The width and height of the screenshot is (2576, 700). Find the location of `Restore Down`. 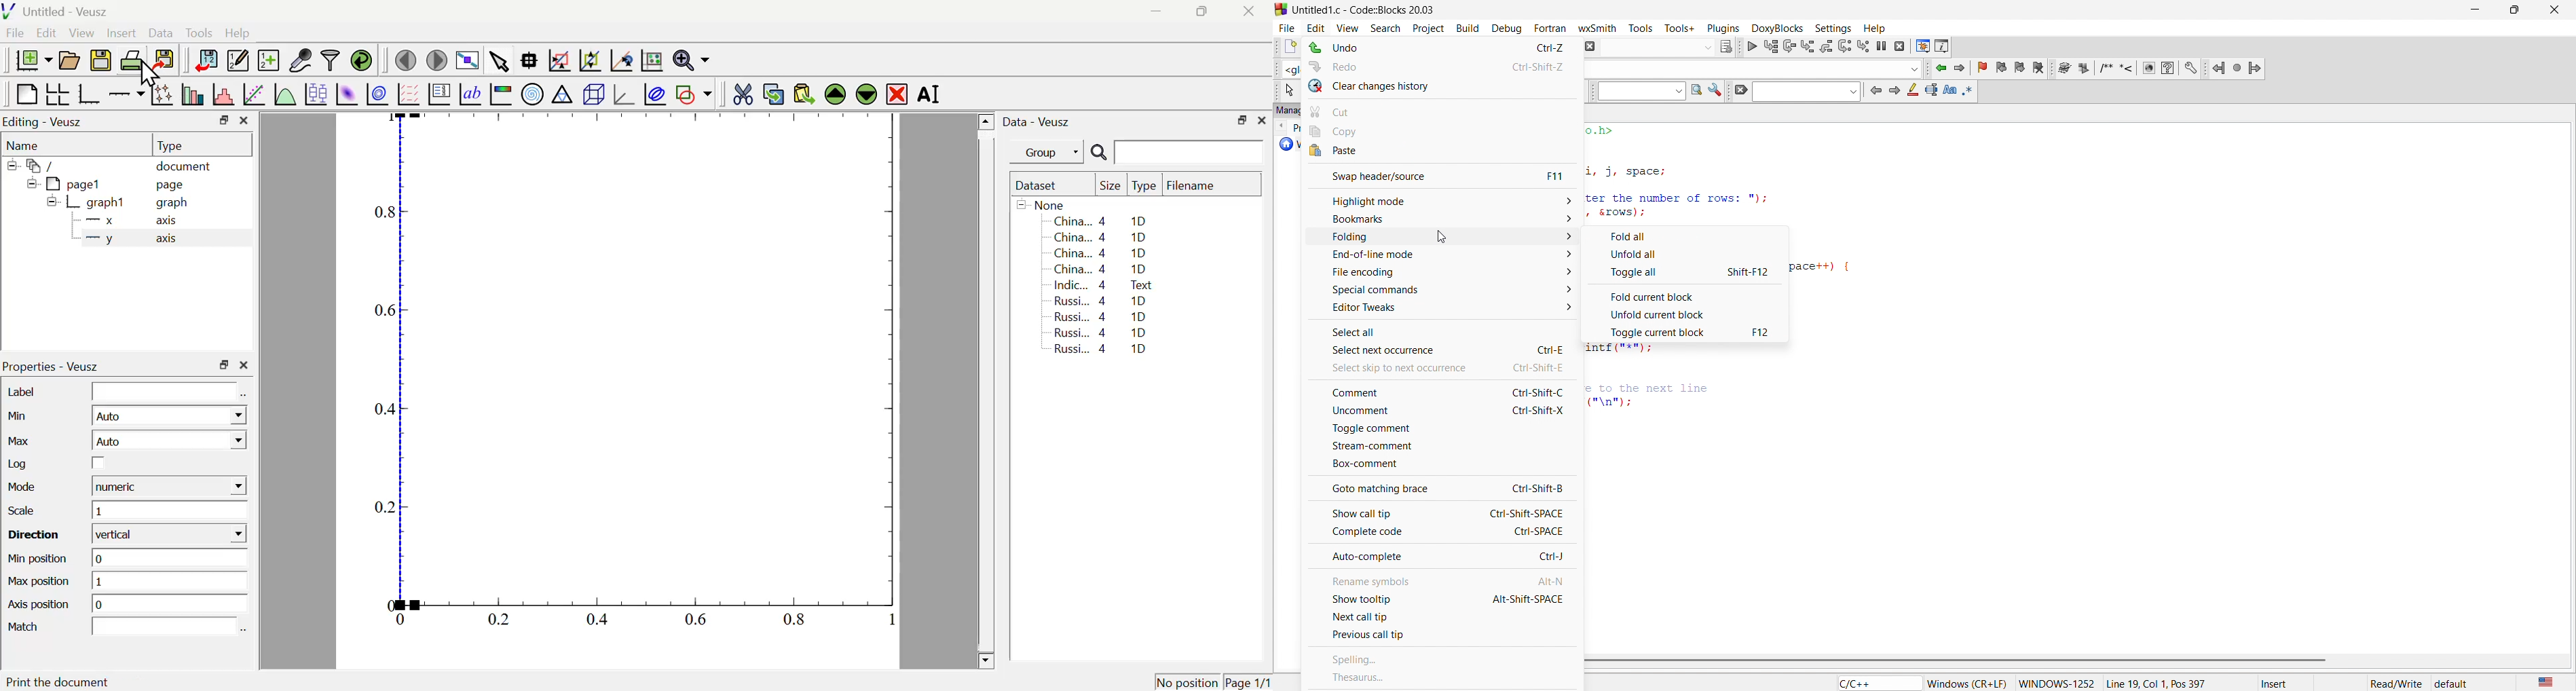

Restore Down is located at coordinates (224, 365).